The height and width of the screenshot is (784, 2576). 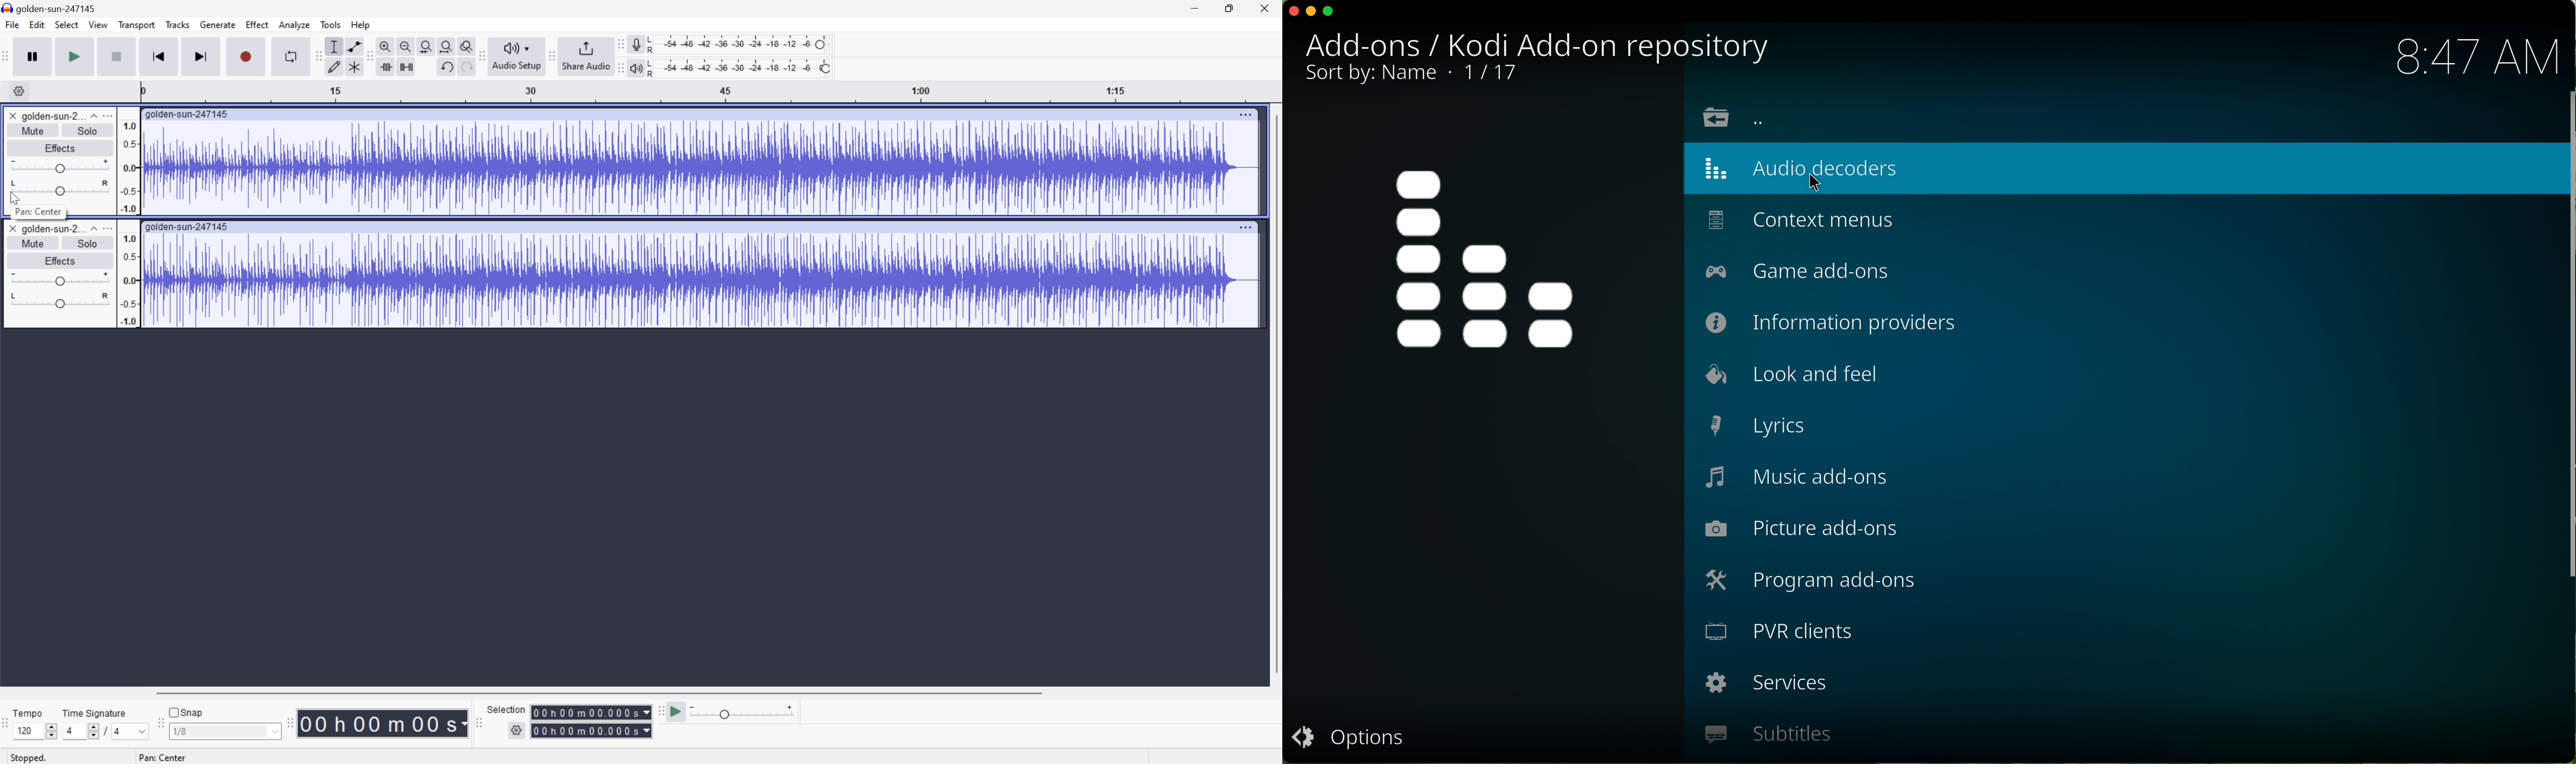 I want to click on Kodi add-on repository, so click(x=1610, y=45).